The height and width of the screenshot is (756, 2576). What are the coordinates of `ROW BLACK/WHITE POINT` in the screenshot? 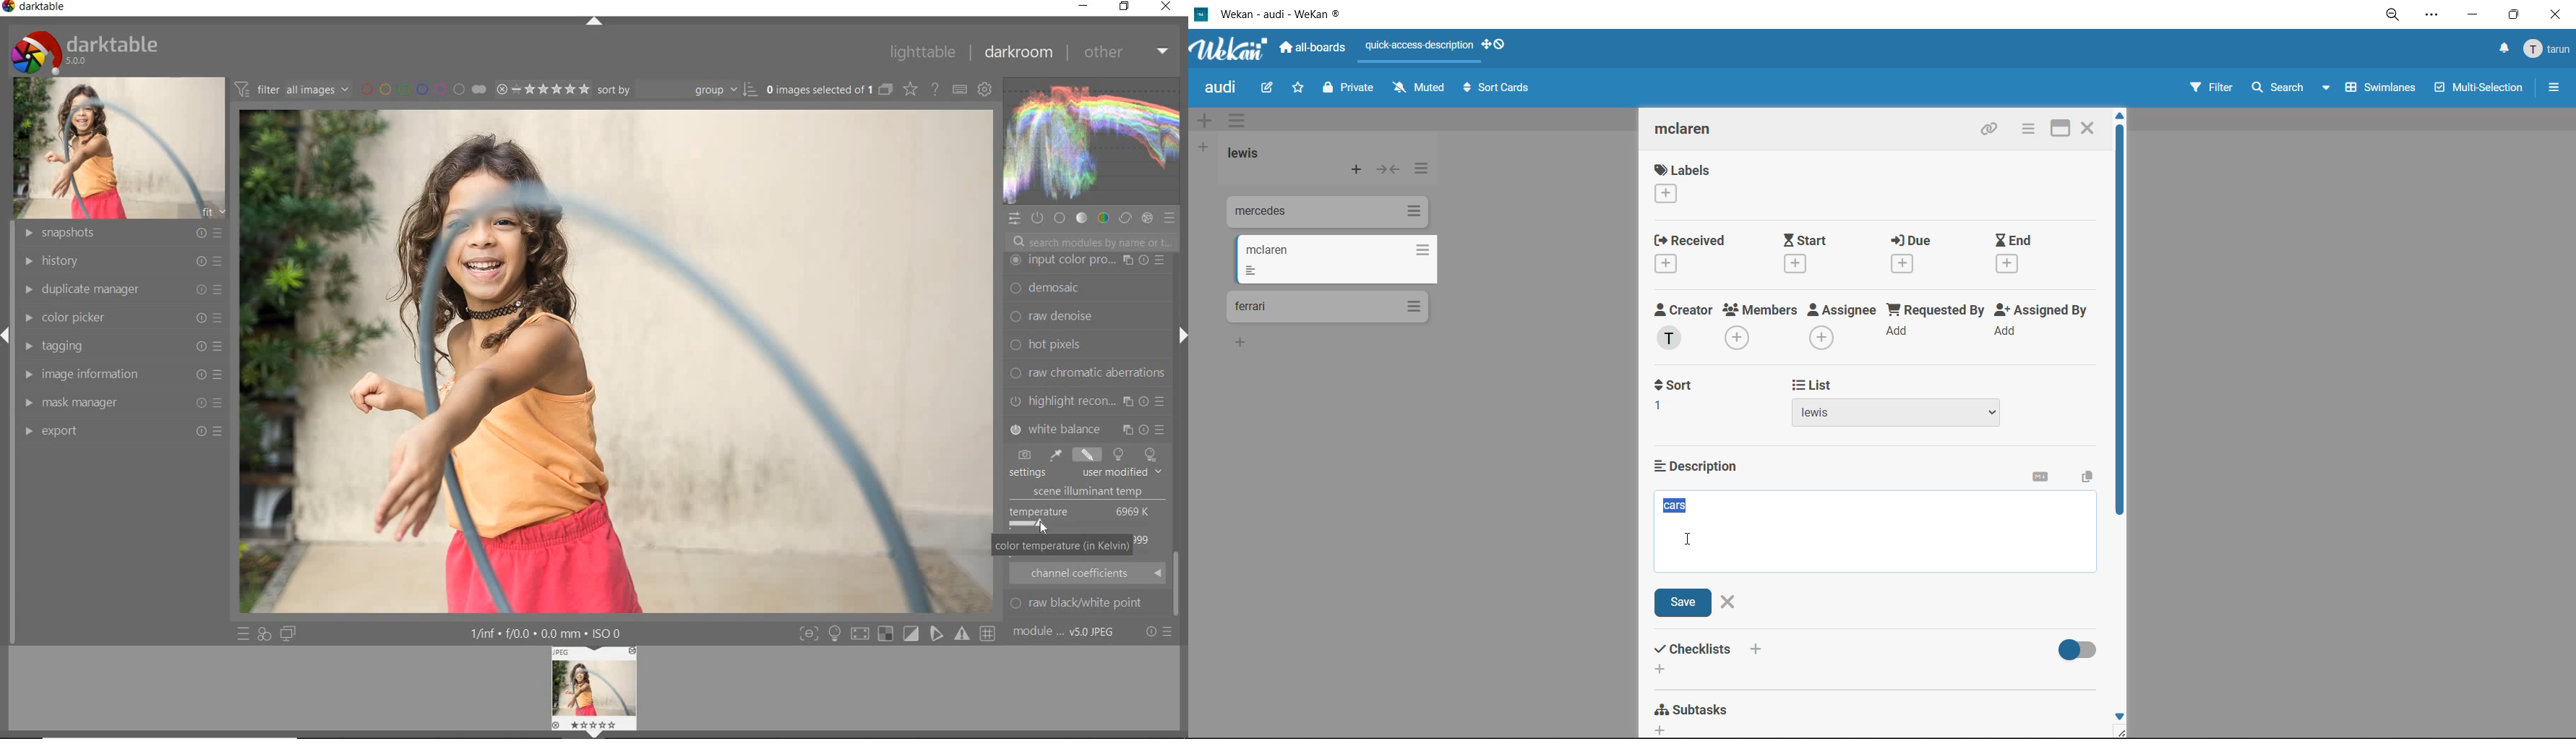 It's located at (1086, 603).